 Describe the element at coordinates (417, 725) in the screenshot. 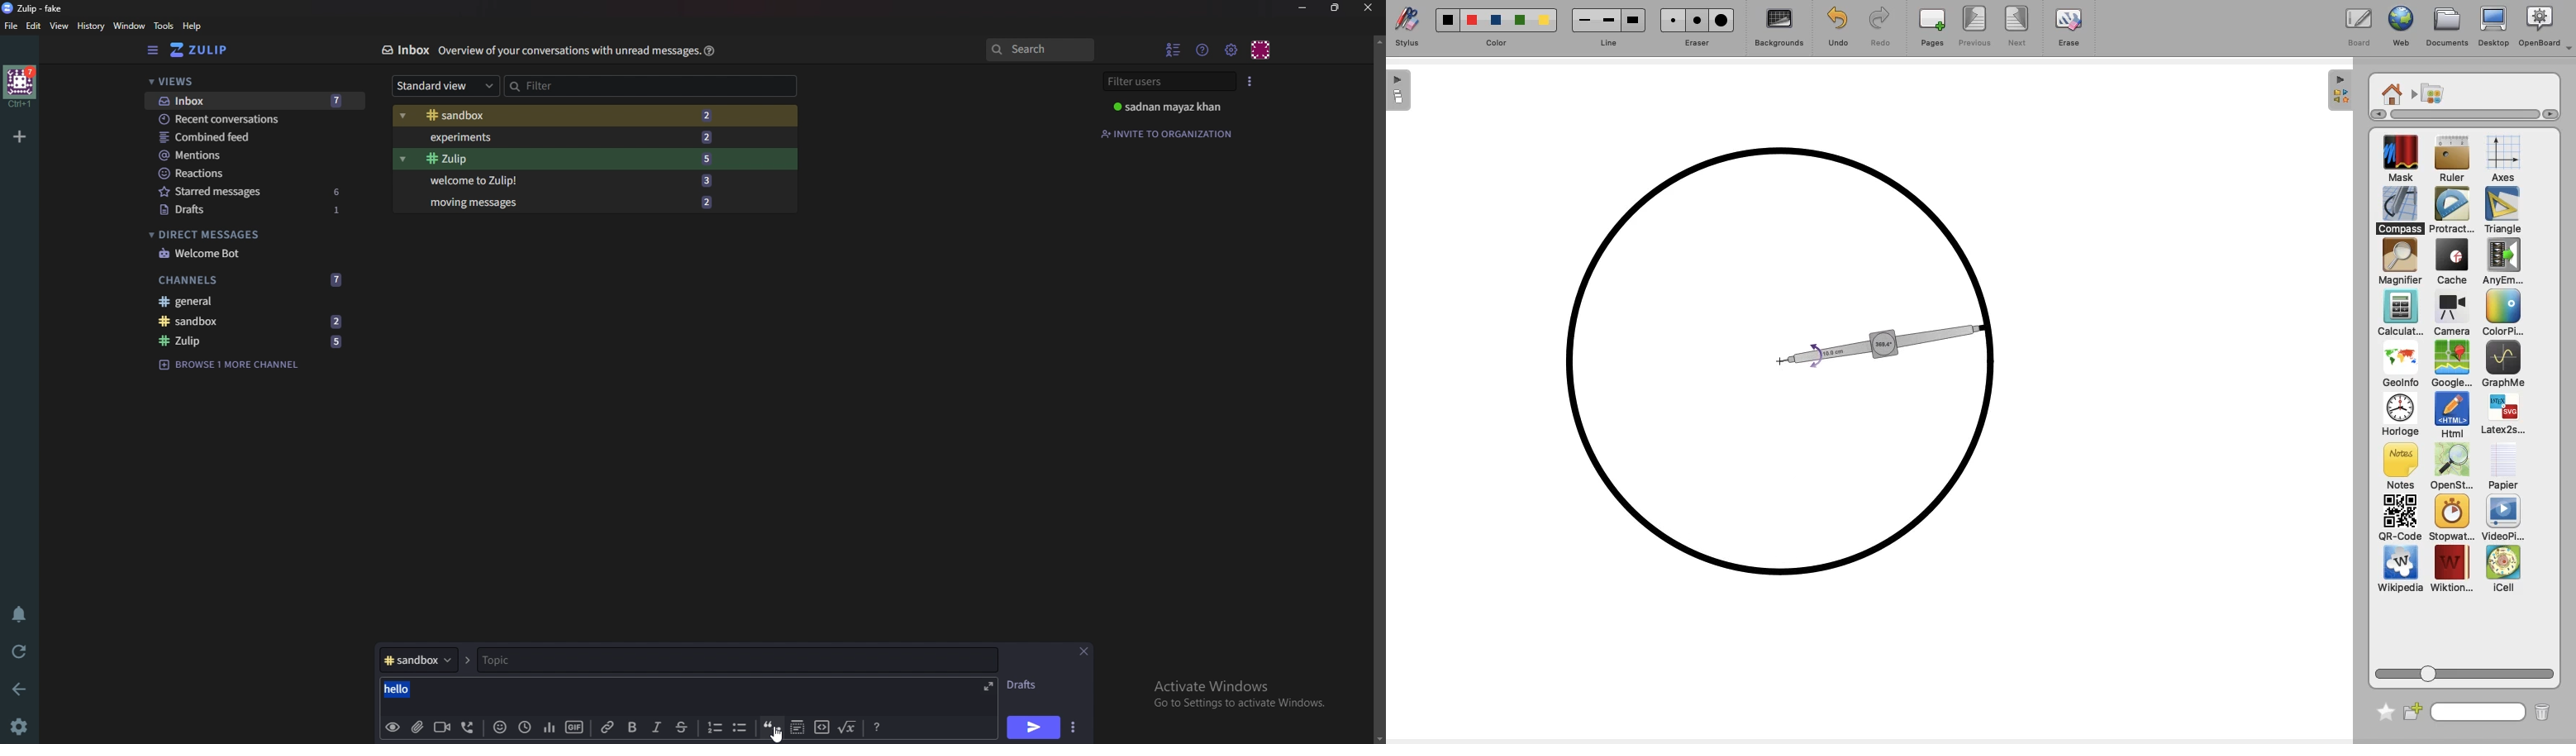

I see `Add file` at that location.